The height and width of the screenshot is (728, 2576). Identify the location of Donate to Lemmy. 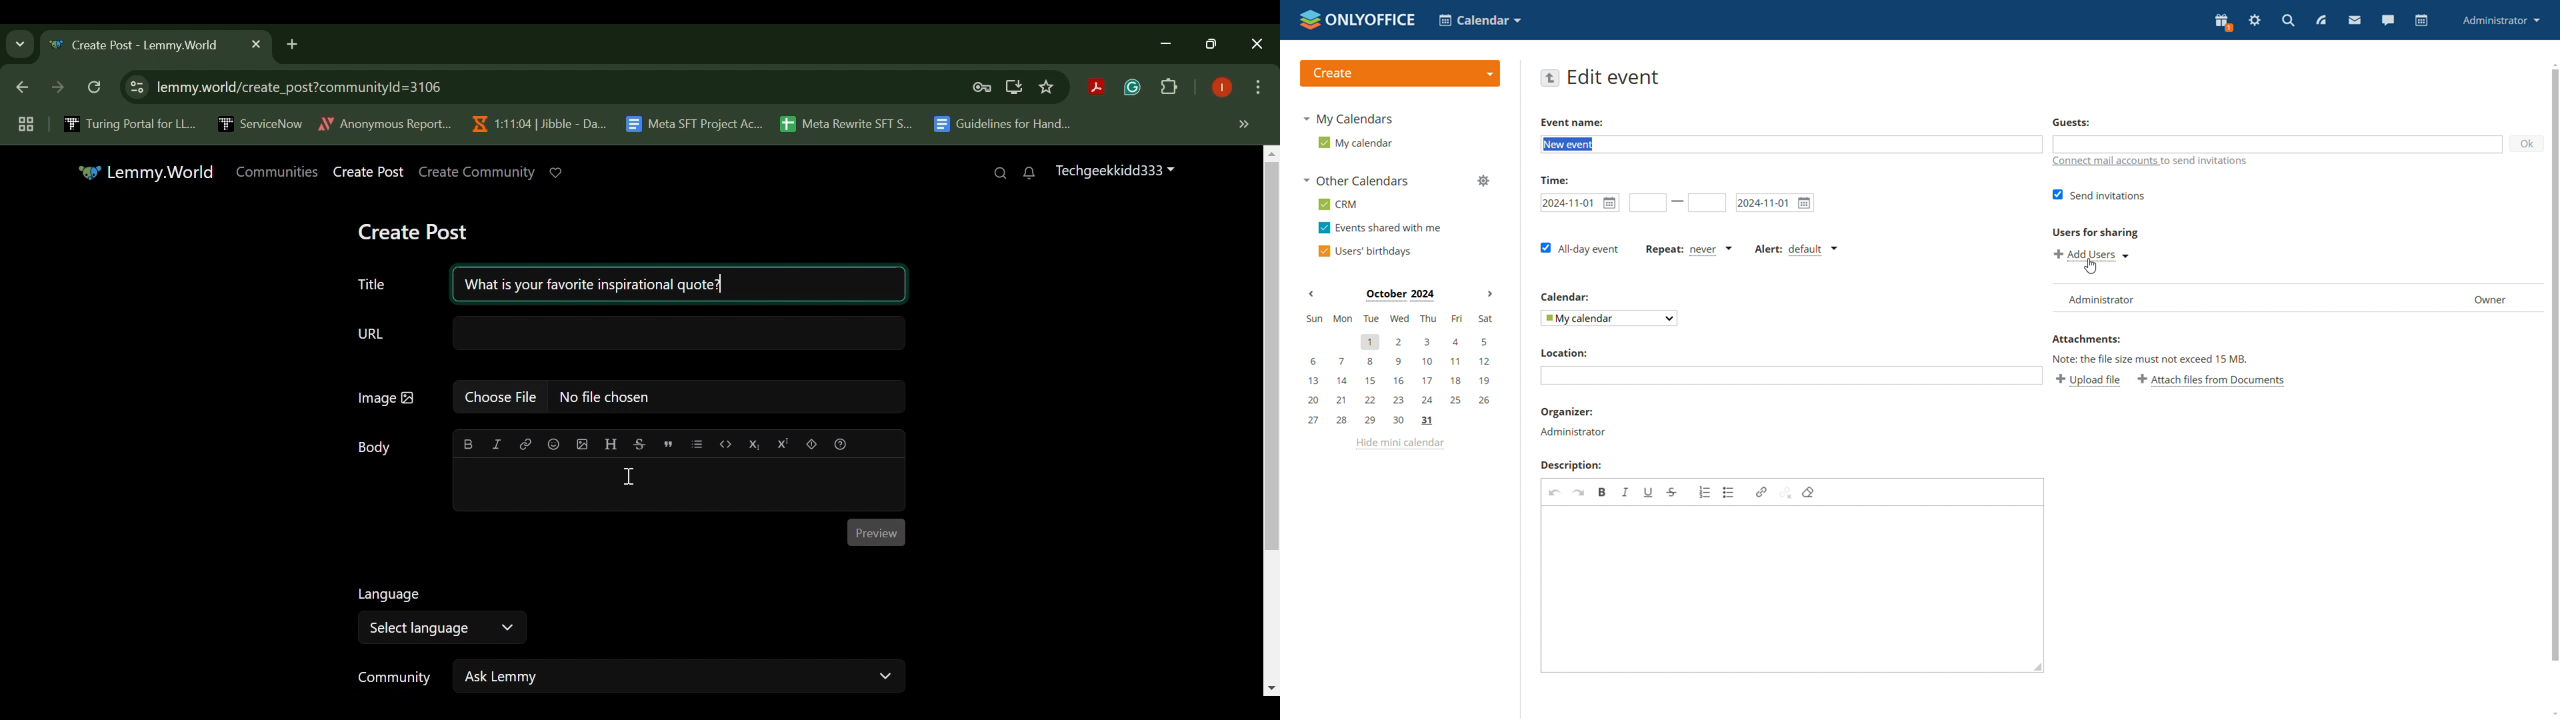
(556, 173).